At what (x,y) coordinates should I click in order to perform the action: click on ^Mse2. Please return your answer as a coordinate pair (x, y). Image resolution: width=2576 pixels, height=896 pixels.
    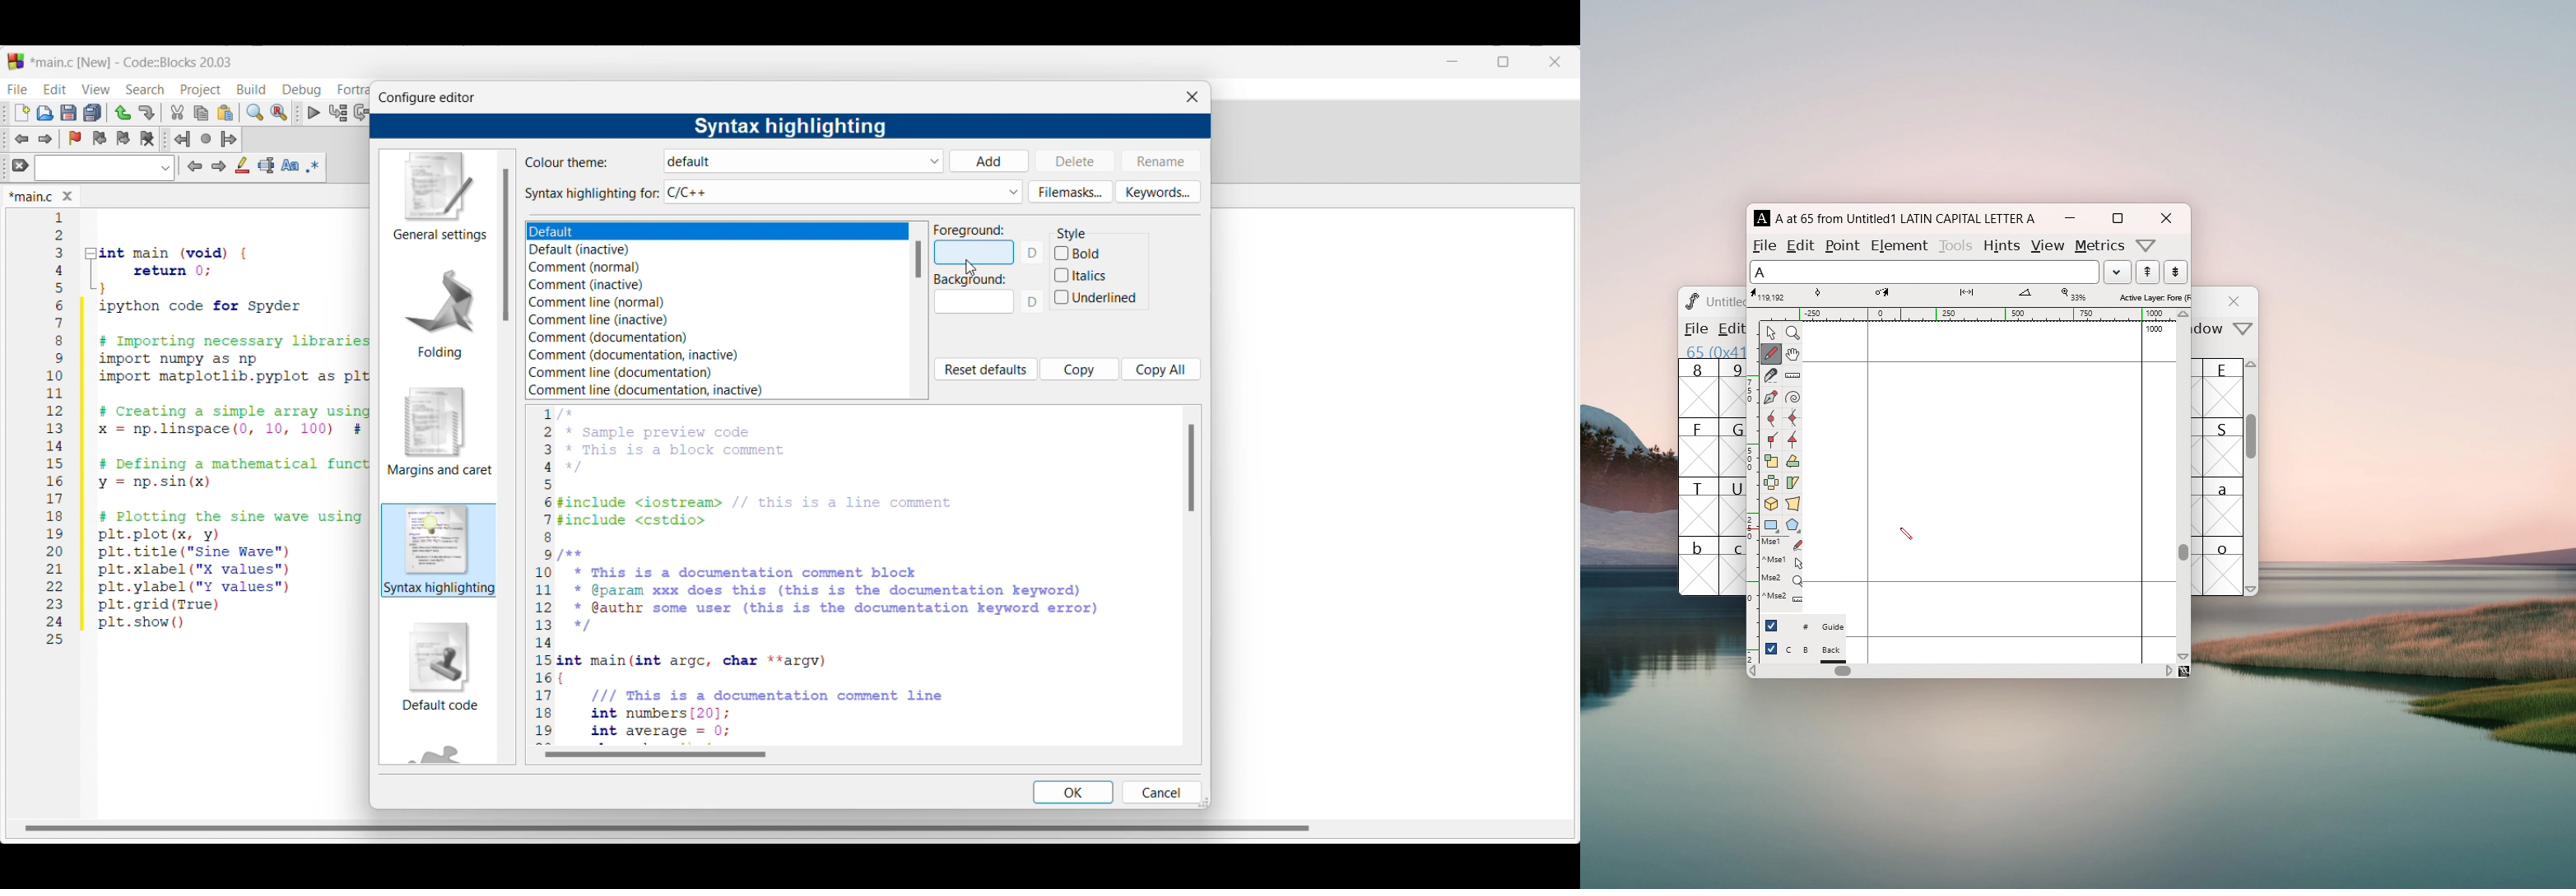
    Looking at the image, I should click on (1782, 597).